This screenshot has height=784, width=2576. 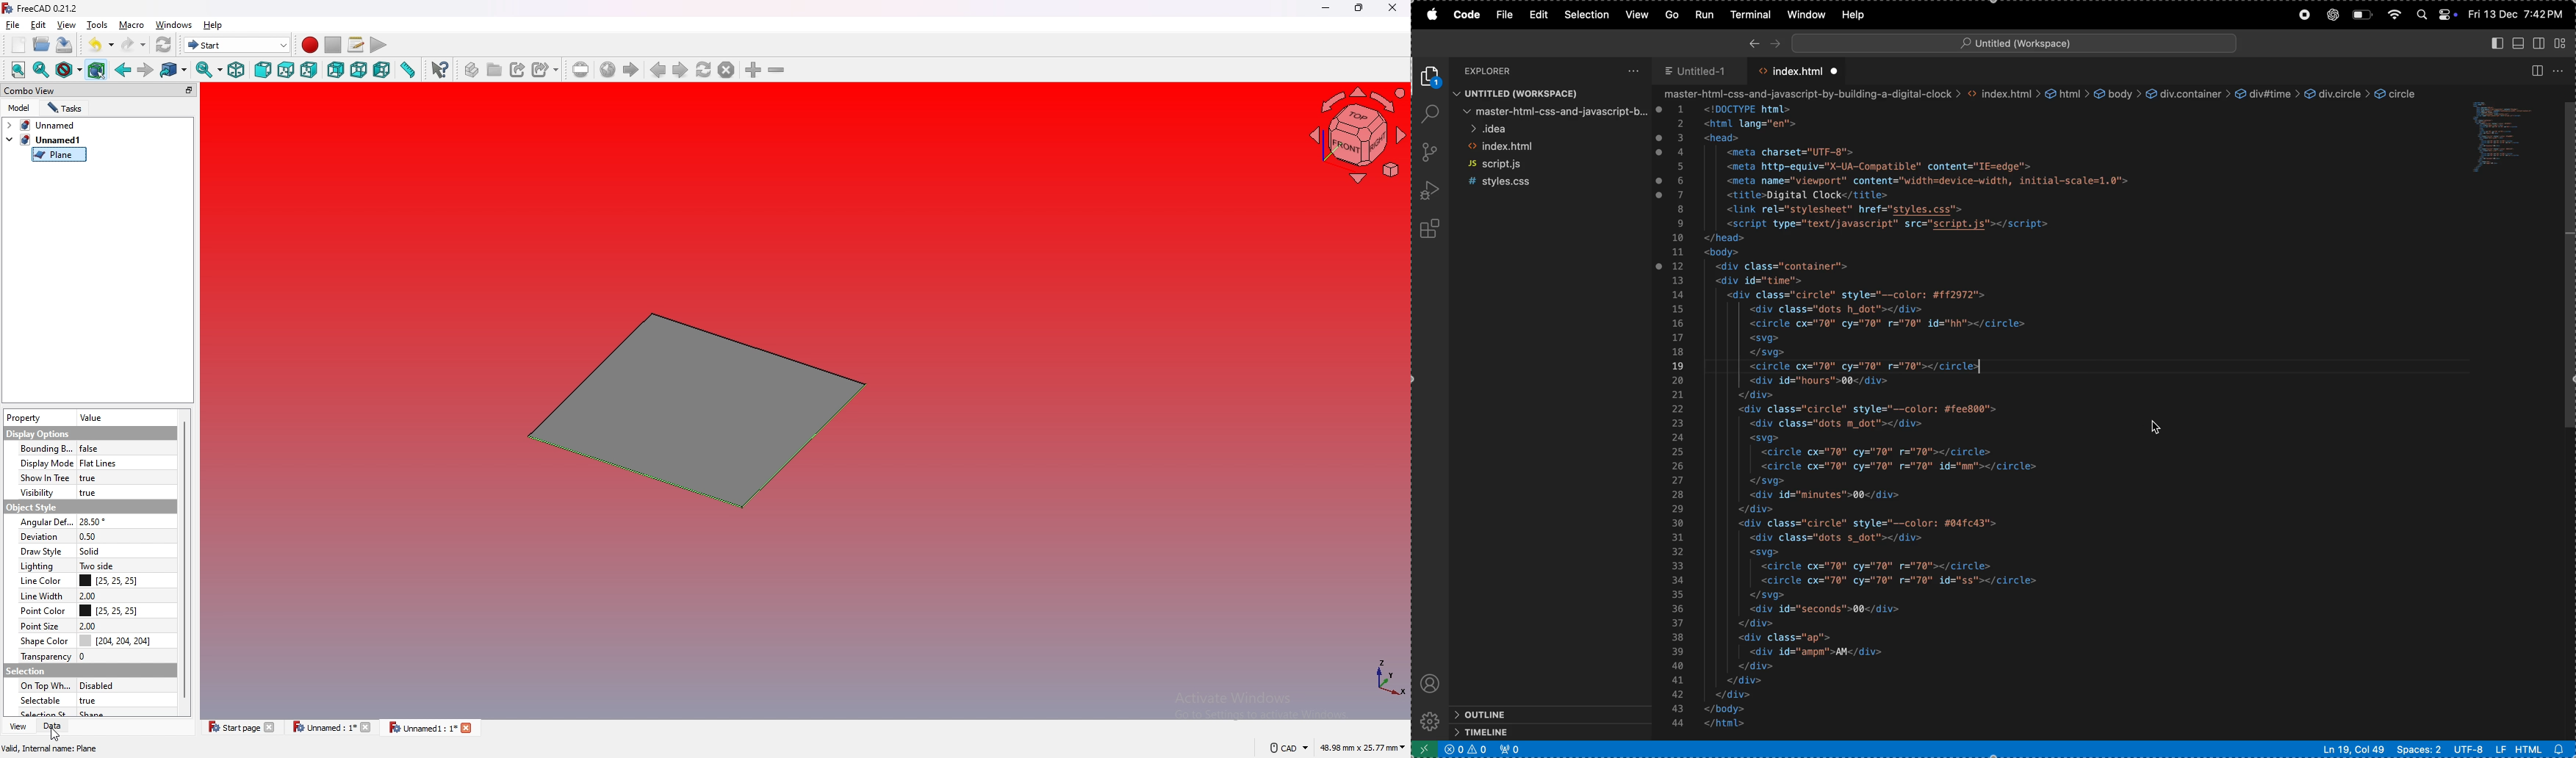 What do you see at coordinates (174, 71) in the screenshot?
I see `go to linked object` at bounding box center [174, 71].